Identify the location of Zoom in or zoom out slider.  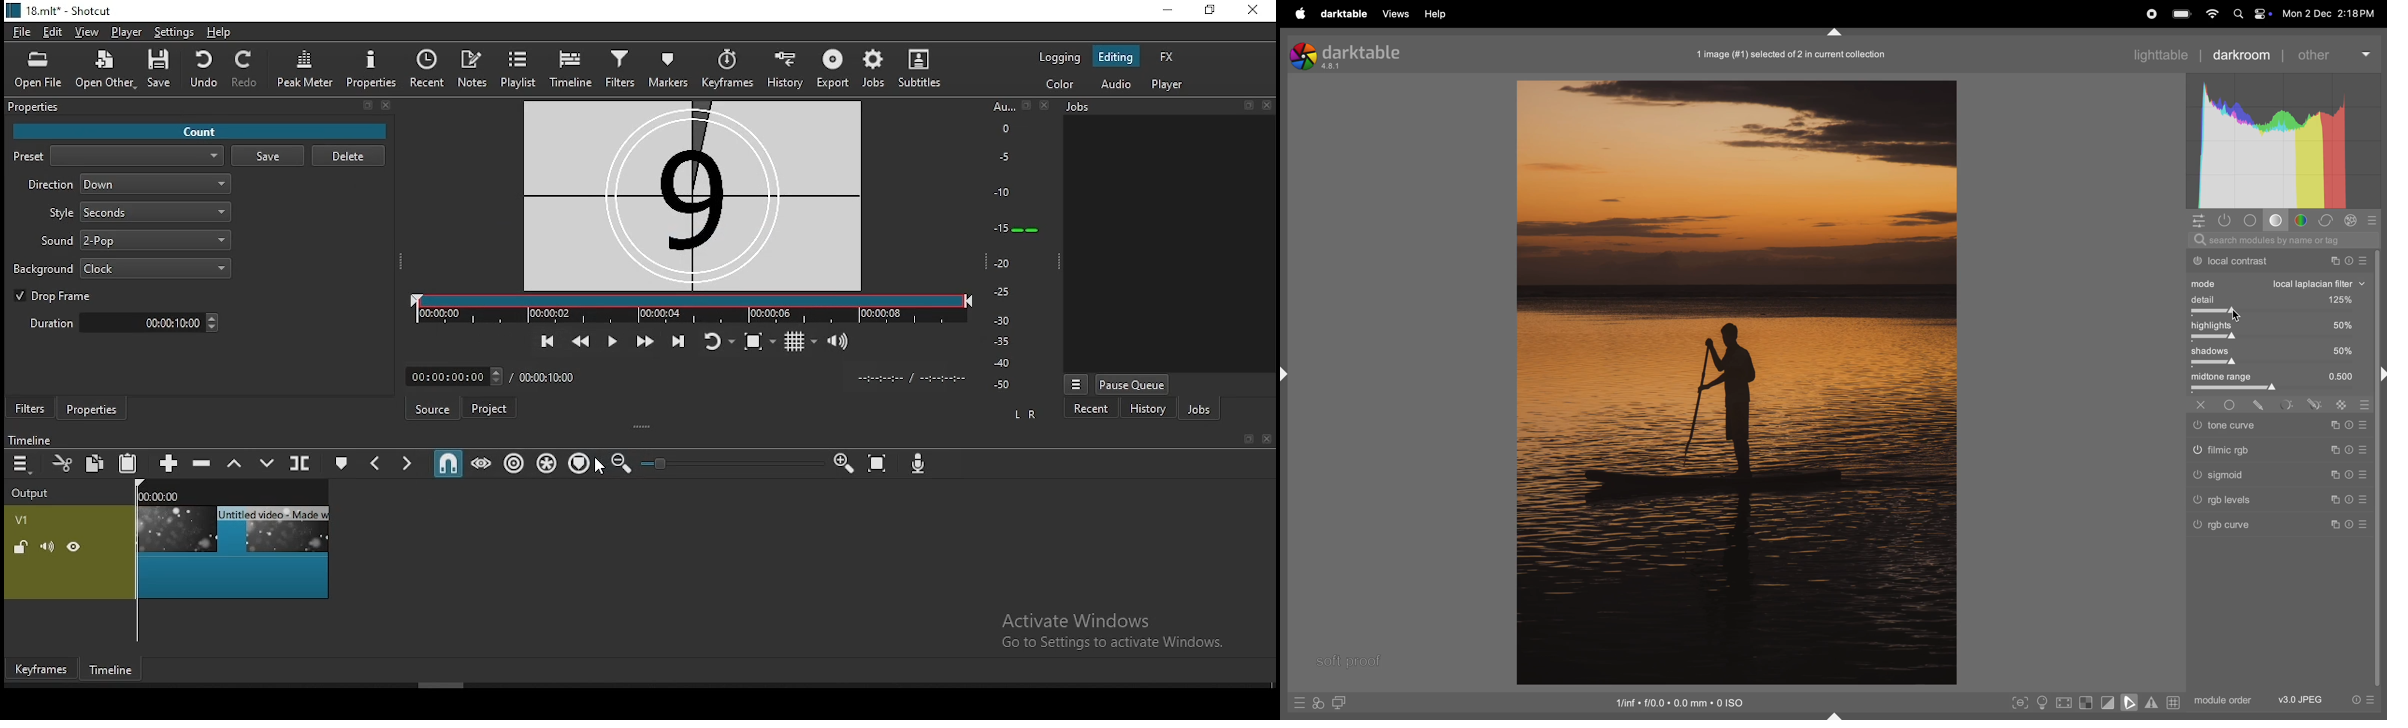
(731, 463).